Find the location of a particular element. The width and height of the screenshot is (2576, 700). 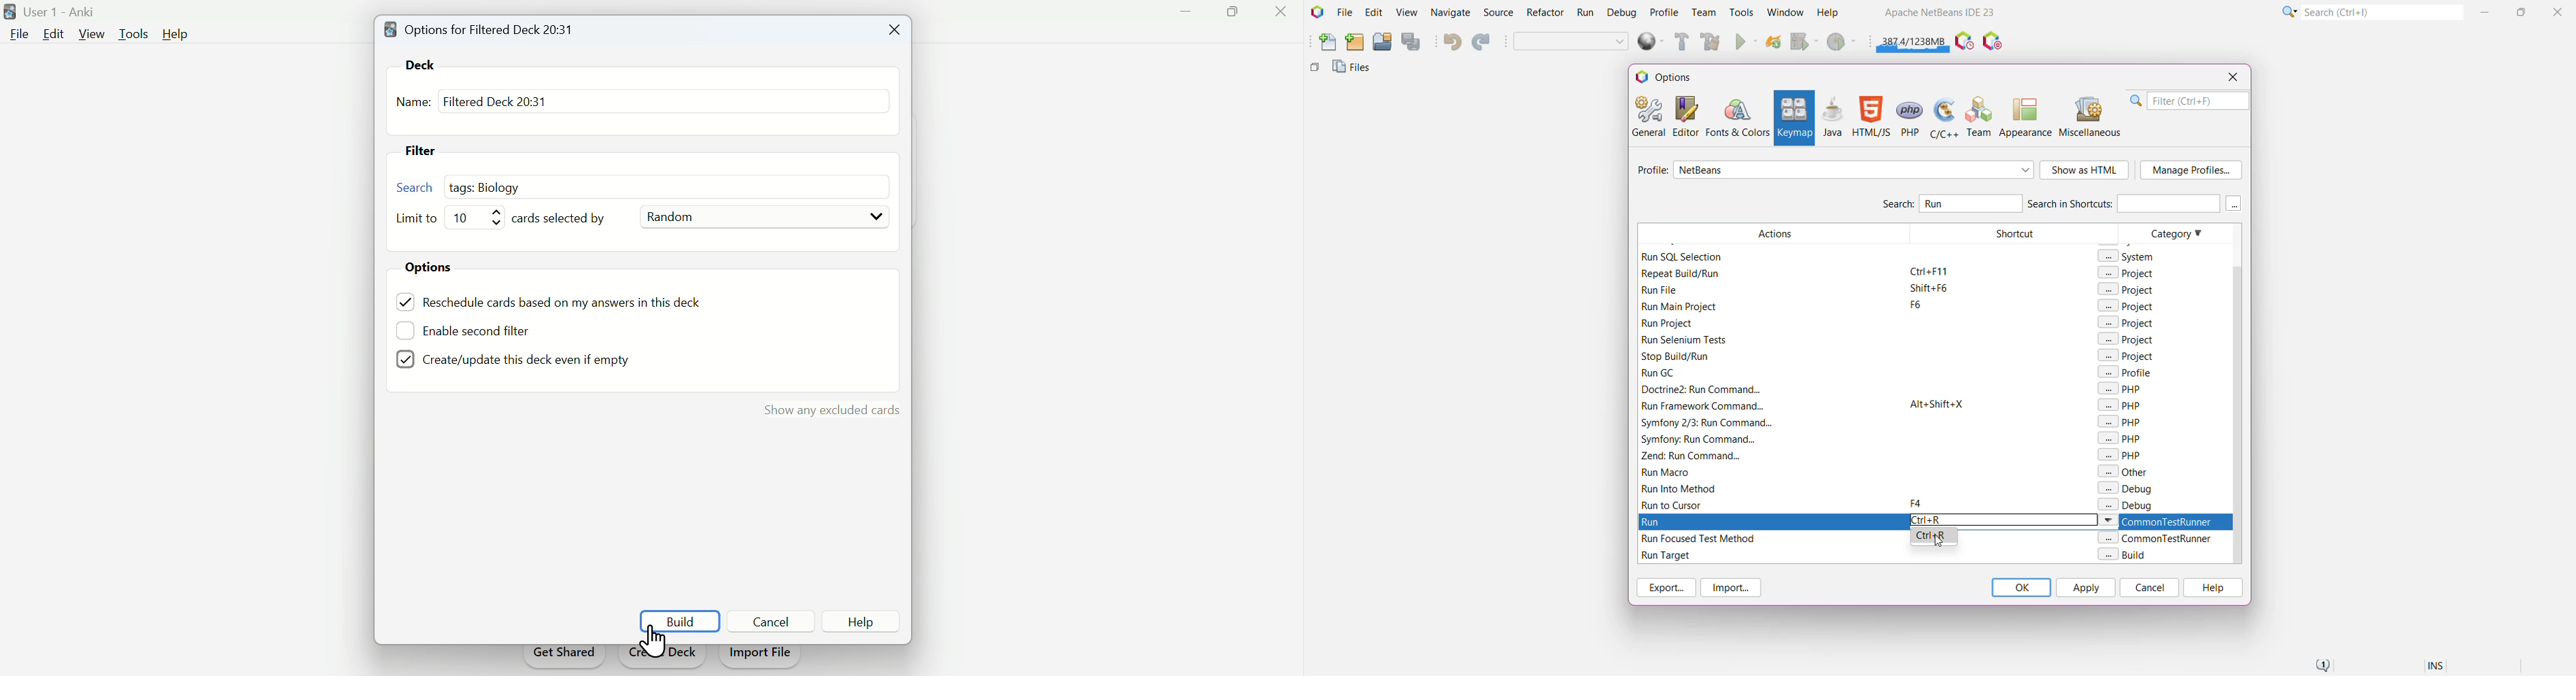

Options is located at coordinates (434, 269).